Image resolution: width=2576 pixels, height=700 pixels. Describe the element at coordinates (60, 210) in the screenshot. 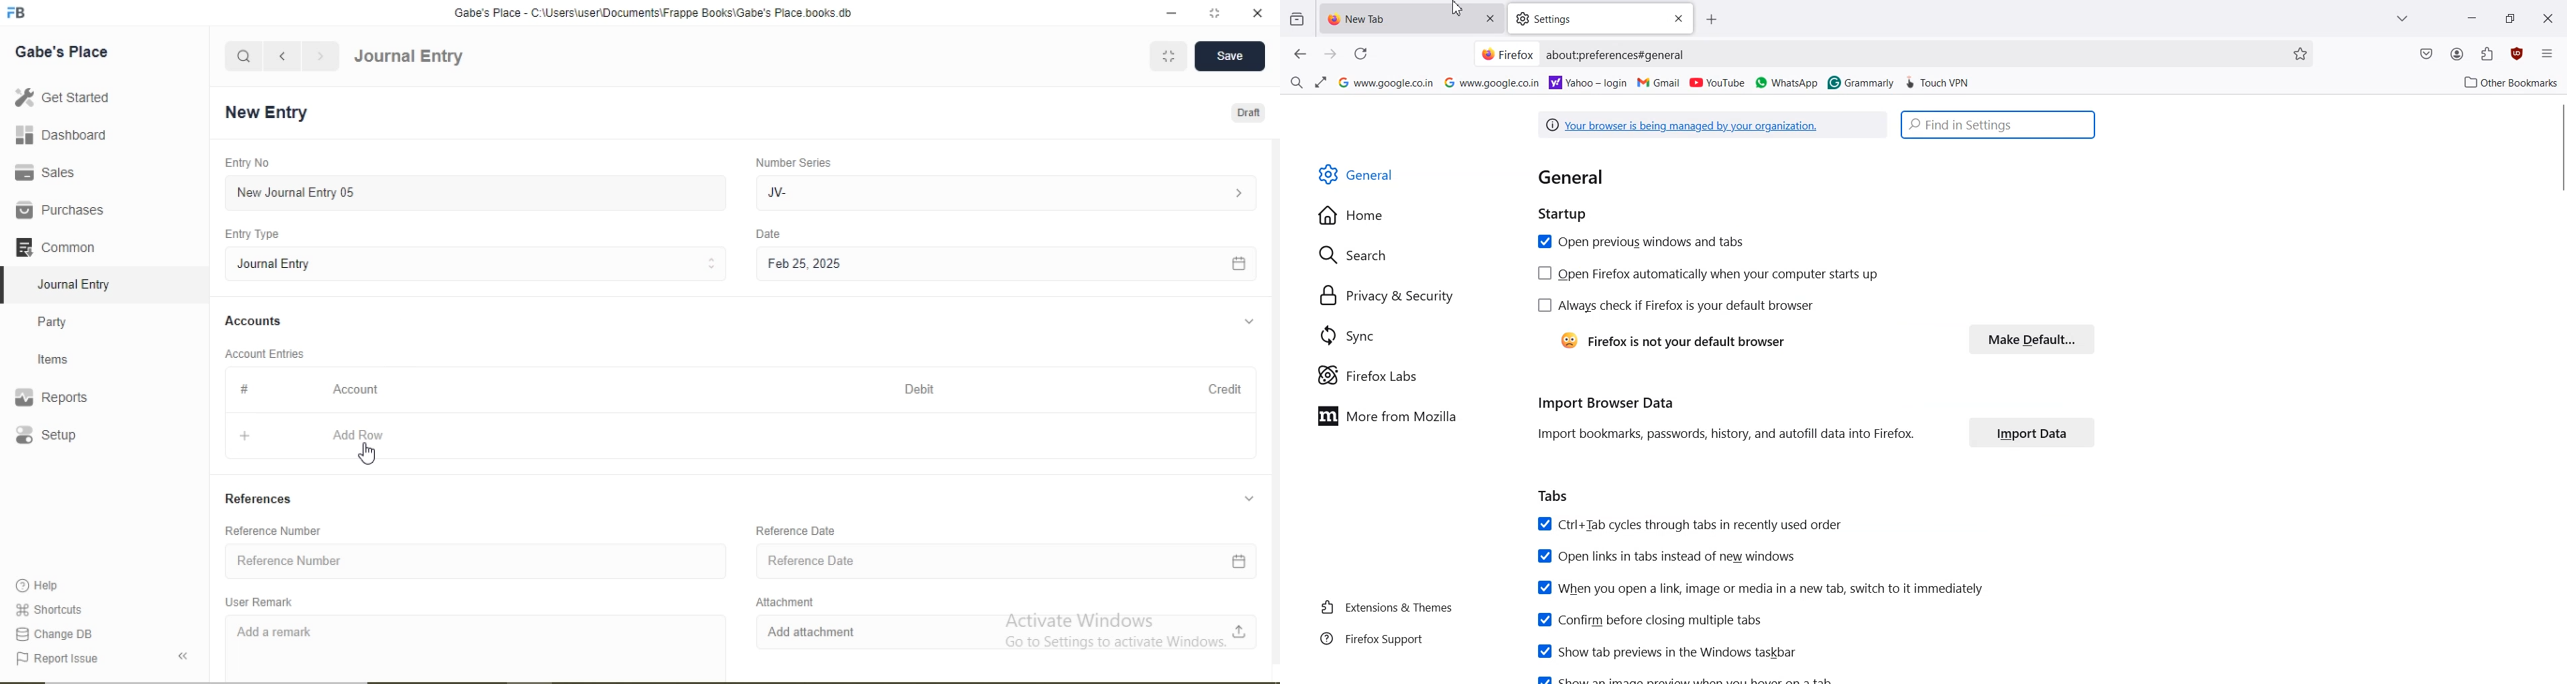

I see `Purchases` at that location.